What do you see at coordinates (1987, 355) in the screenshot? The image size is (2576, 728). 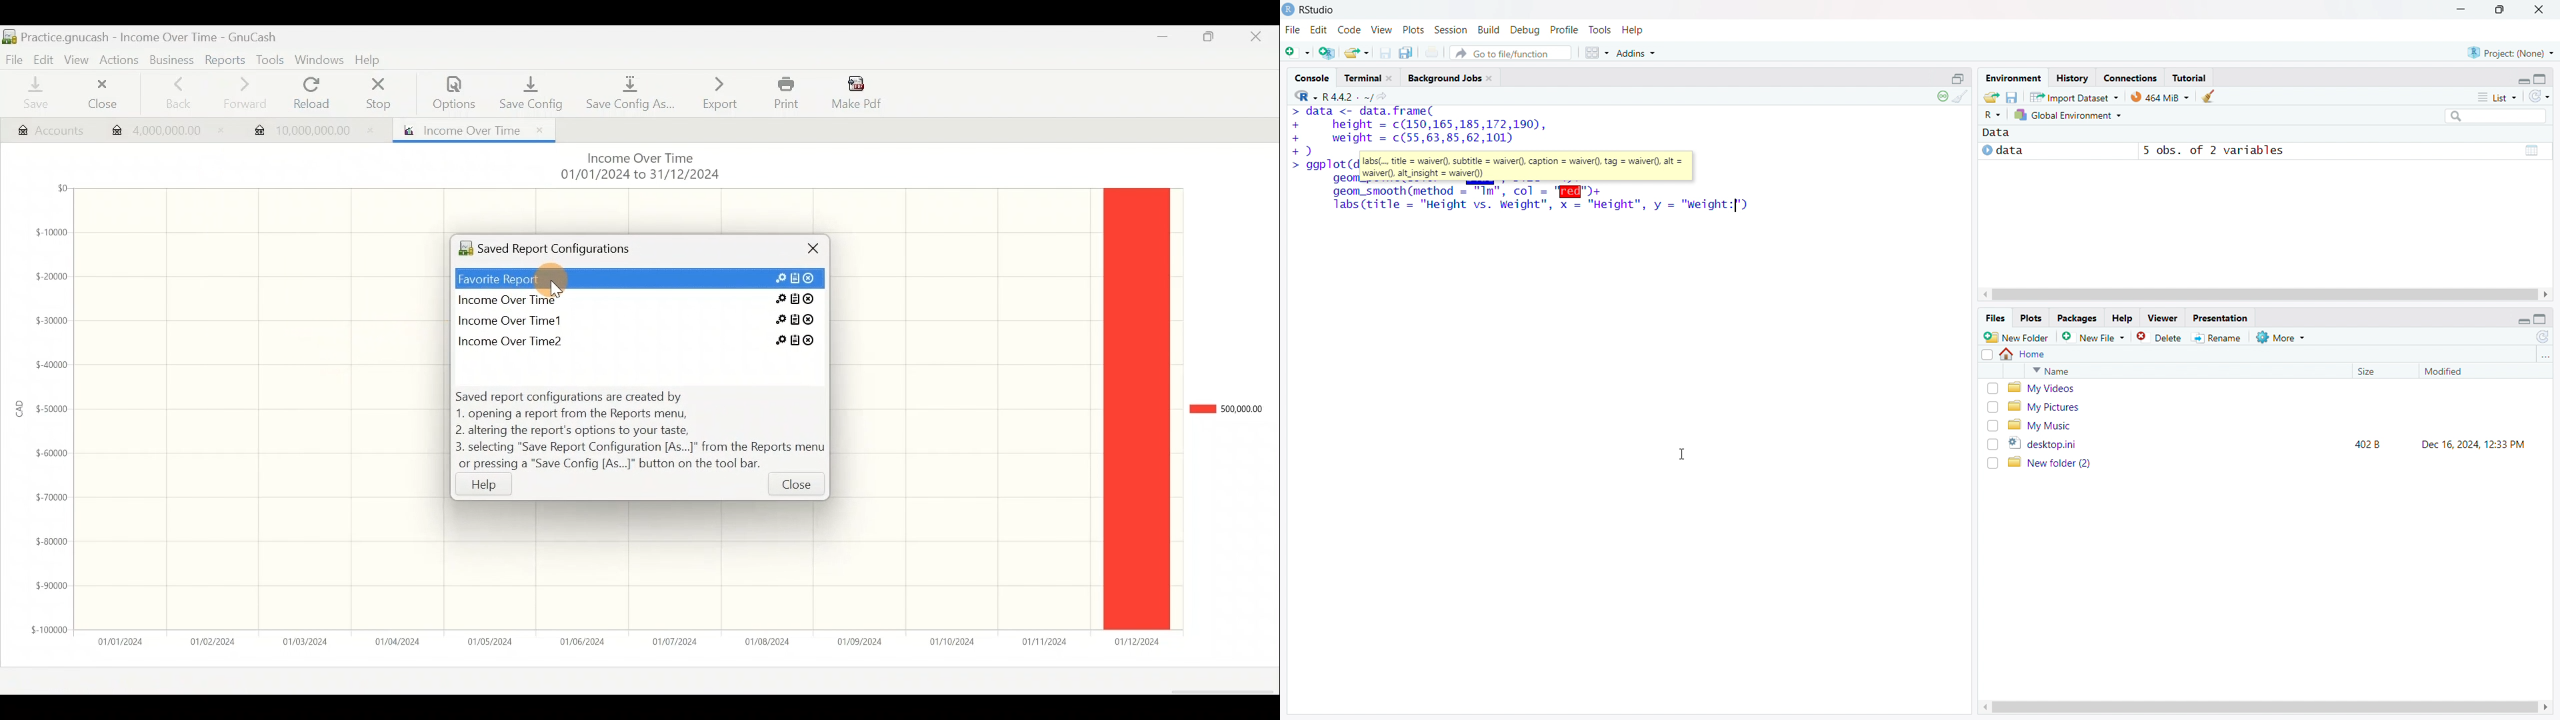 I see `select entry` at bounding box center [1987, 355].